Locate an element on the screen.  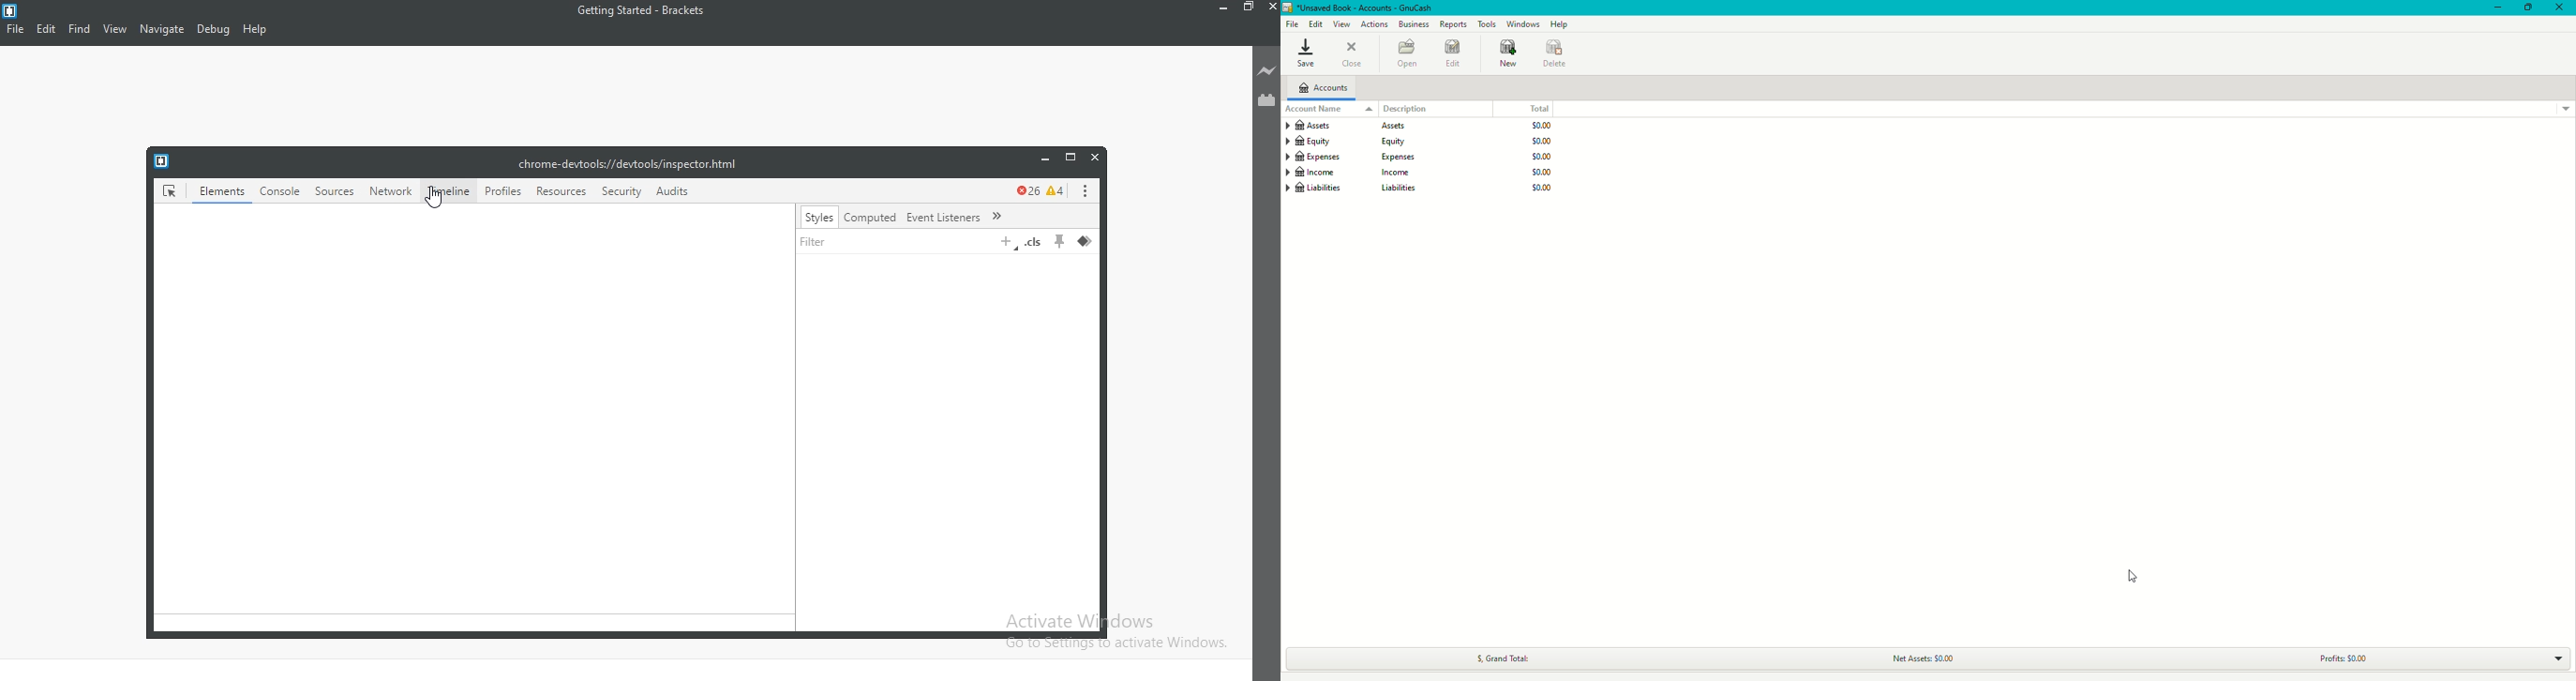
layer is located at coordinates (1086, 243).